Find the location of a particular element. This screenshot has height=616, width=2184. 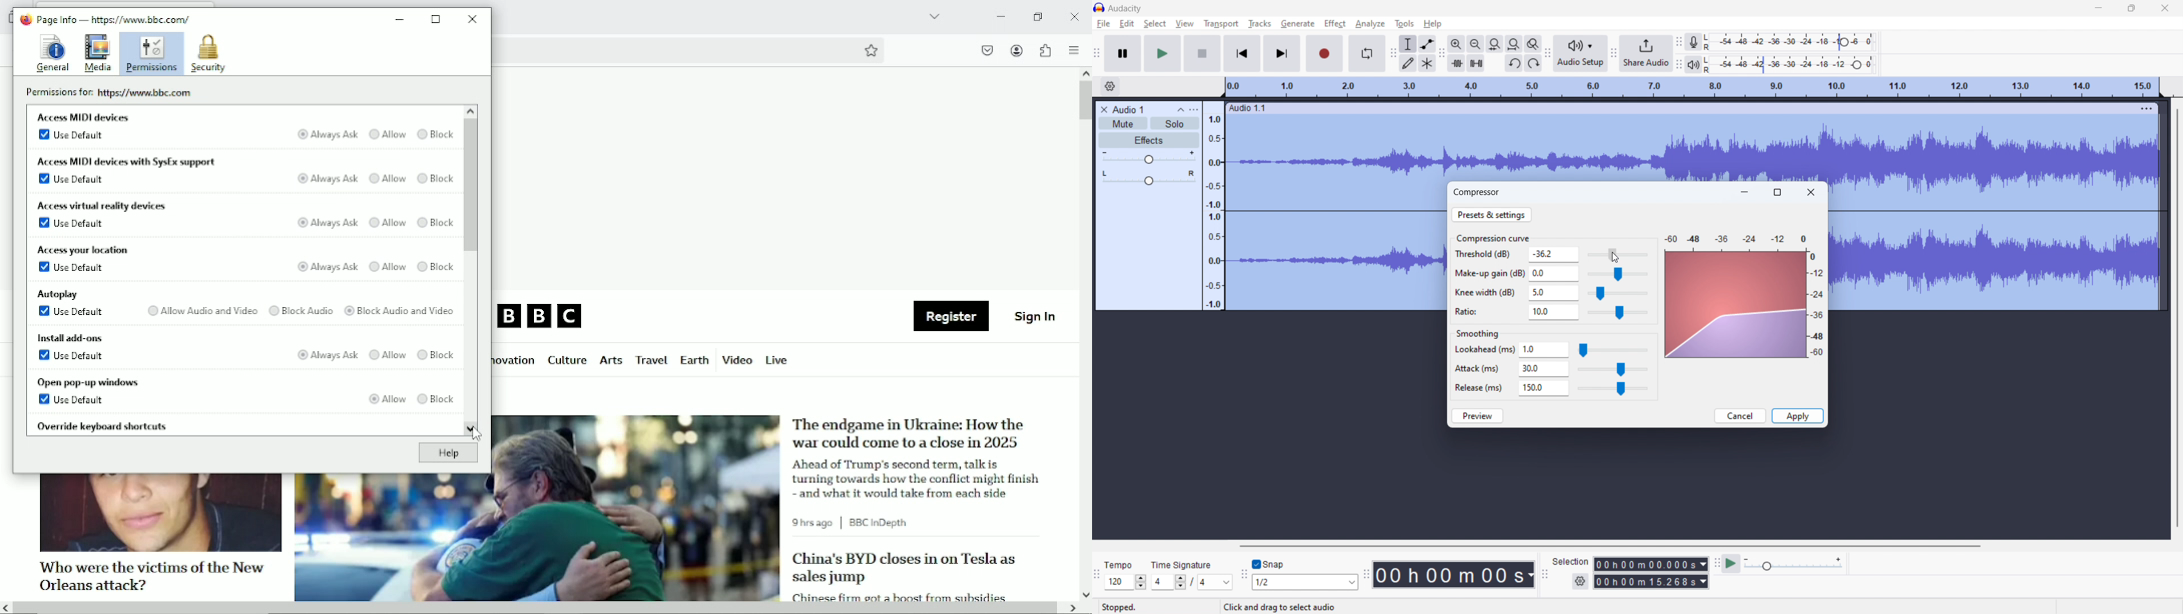

4/4 (set time signature) is located at coordinates (1191, 583).